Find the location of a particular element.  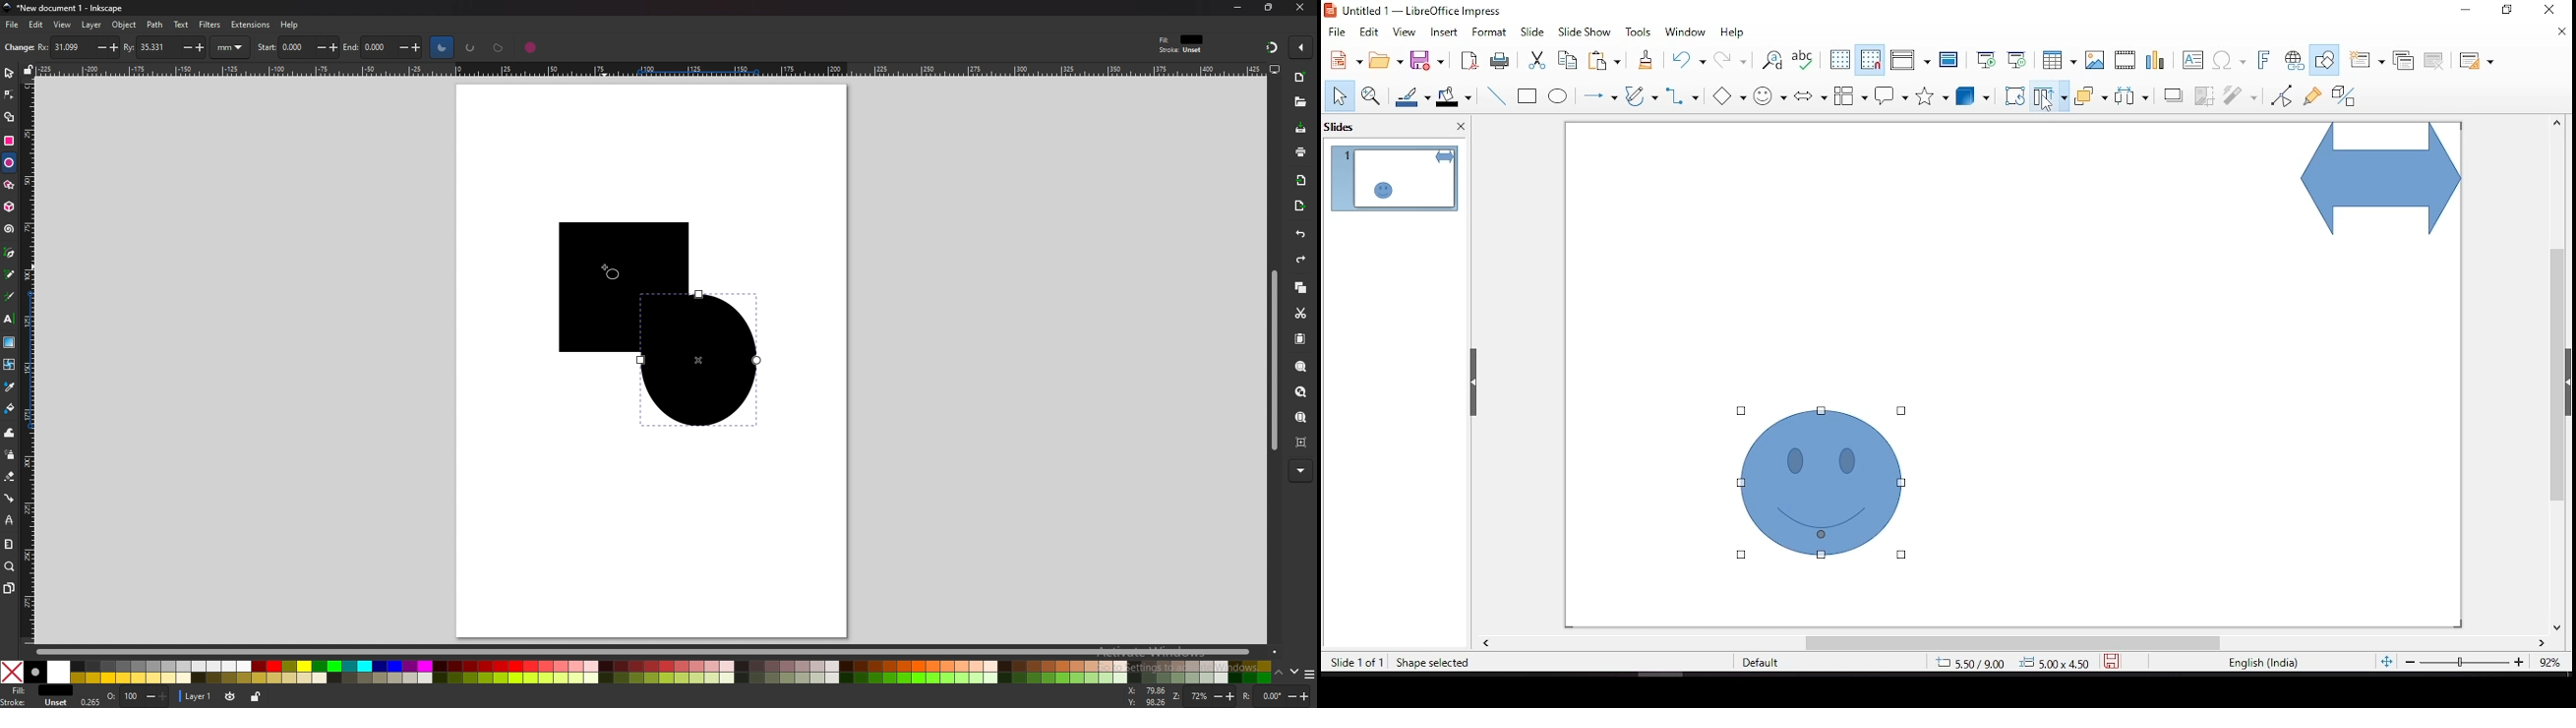

export is located at coordinates (1300, 205).